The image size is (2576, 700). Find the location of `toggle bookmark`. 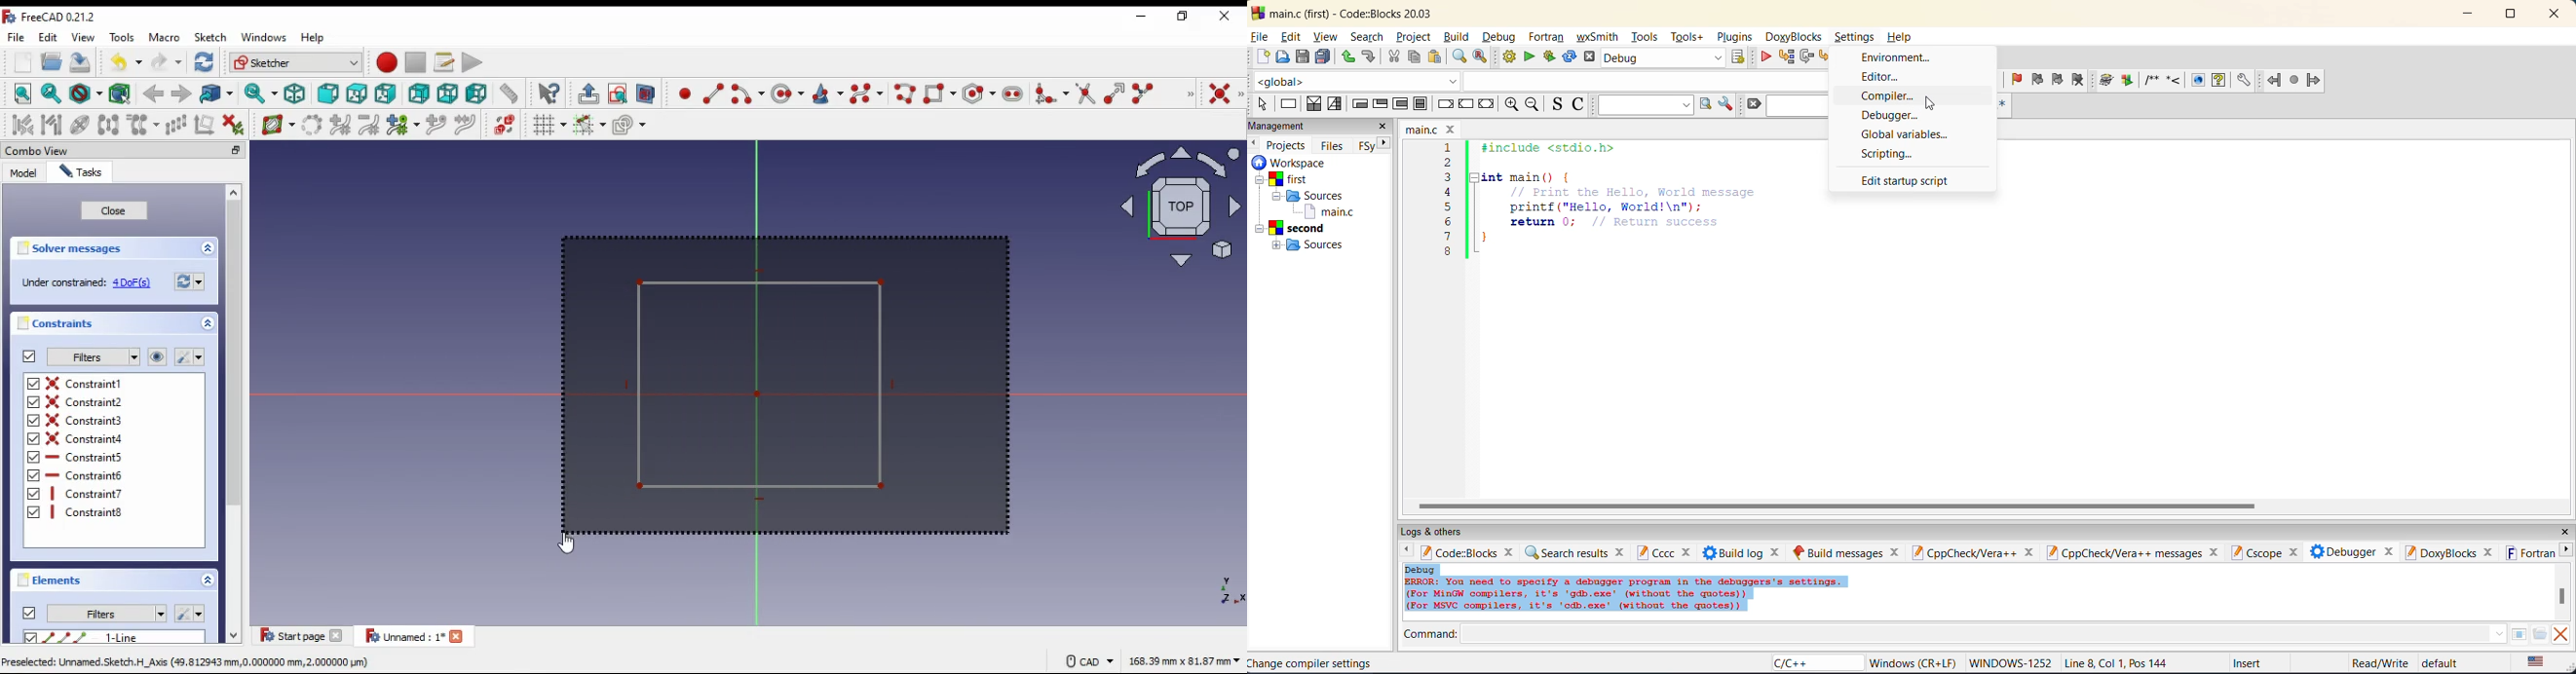

toggle bookmark is located at coordinates (2017, 80).